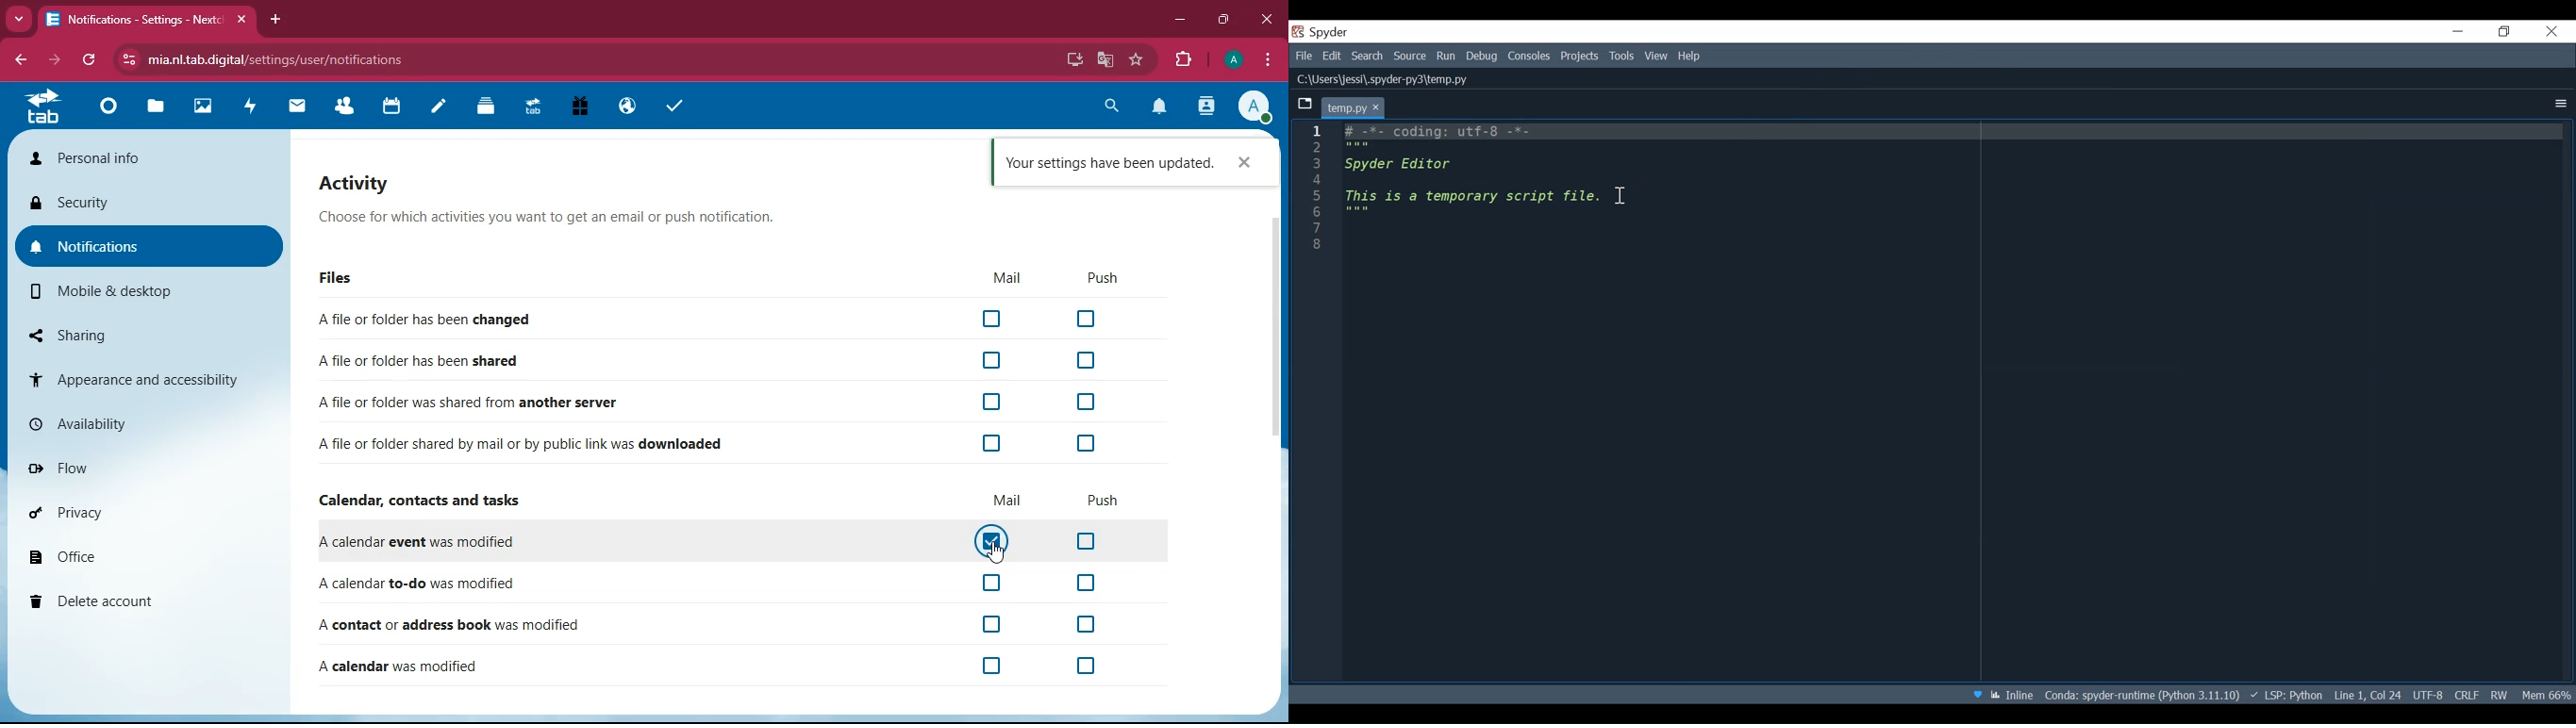  What do you see at coordinates (711, 540) in the screenshot?
I see `A calendar event was modified` at bounding box center [711, 540].